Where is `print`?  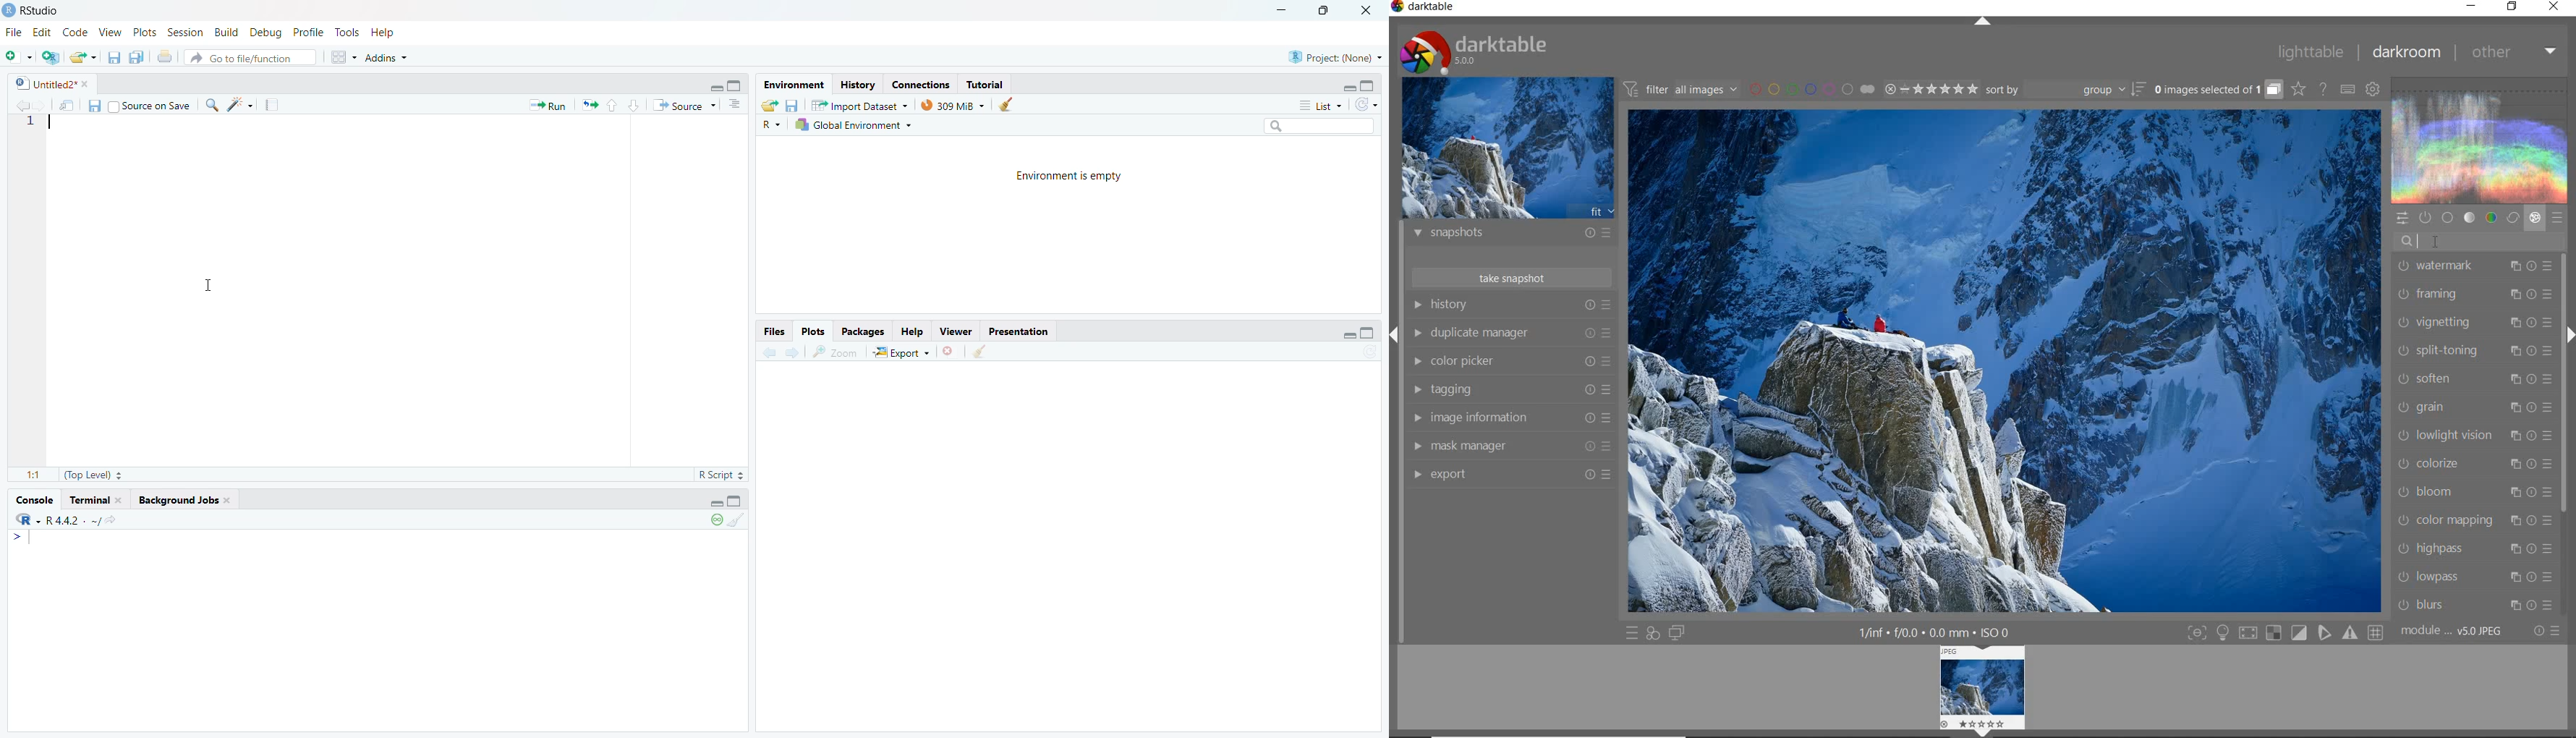 print is located at coordinates (165, 56).